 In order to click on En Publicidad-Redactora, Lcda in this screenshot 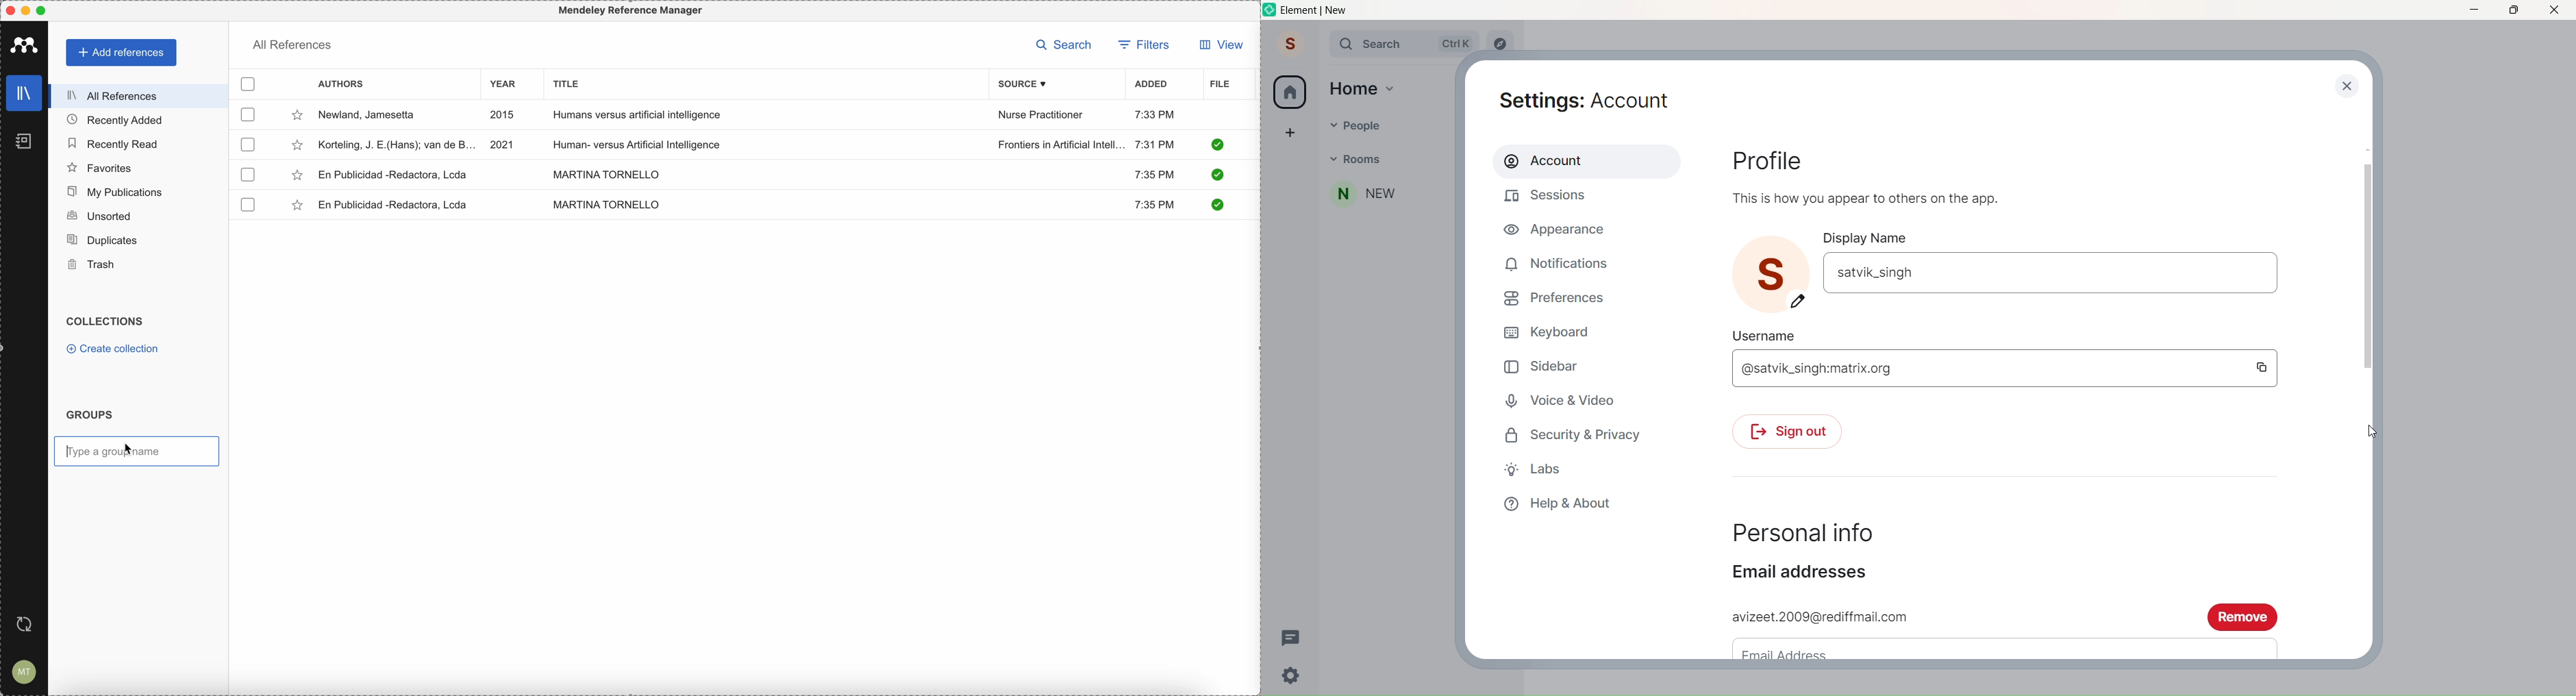, I will do `click(393, 175)`.